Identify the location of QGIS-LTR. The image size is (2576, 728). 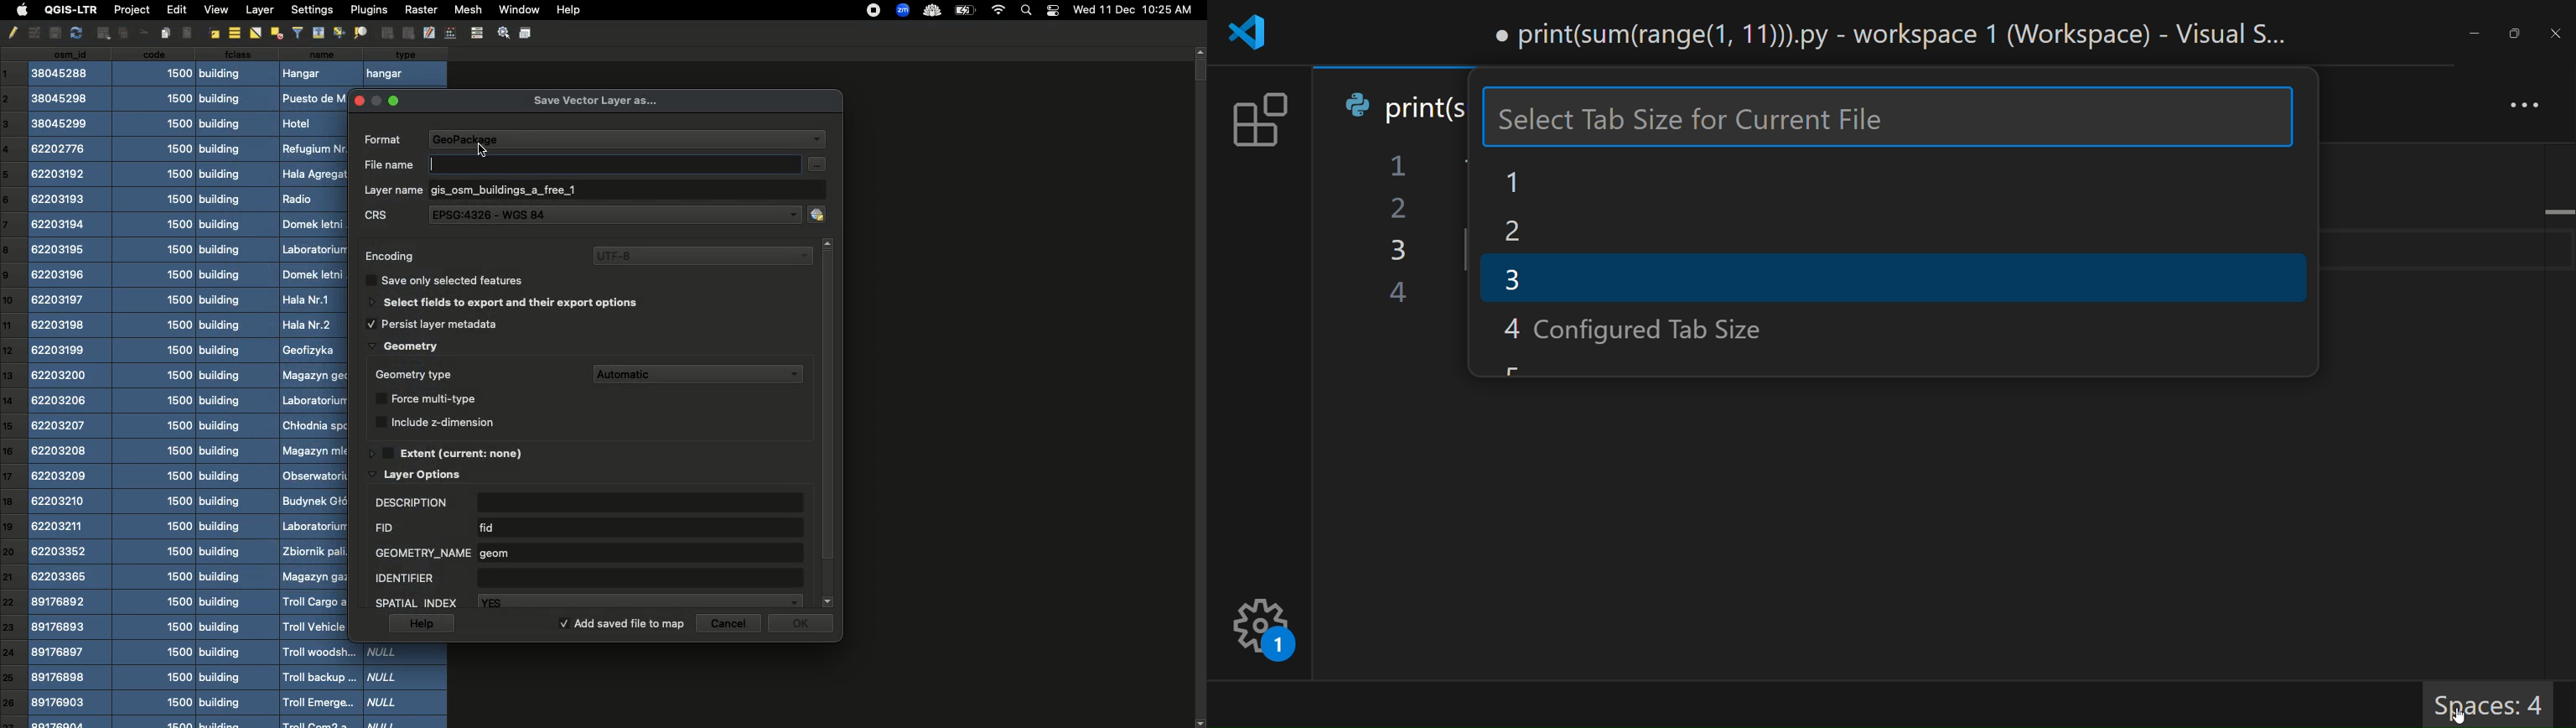
(68, 10).